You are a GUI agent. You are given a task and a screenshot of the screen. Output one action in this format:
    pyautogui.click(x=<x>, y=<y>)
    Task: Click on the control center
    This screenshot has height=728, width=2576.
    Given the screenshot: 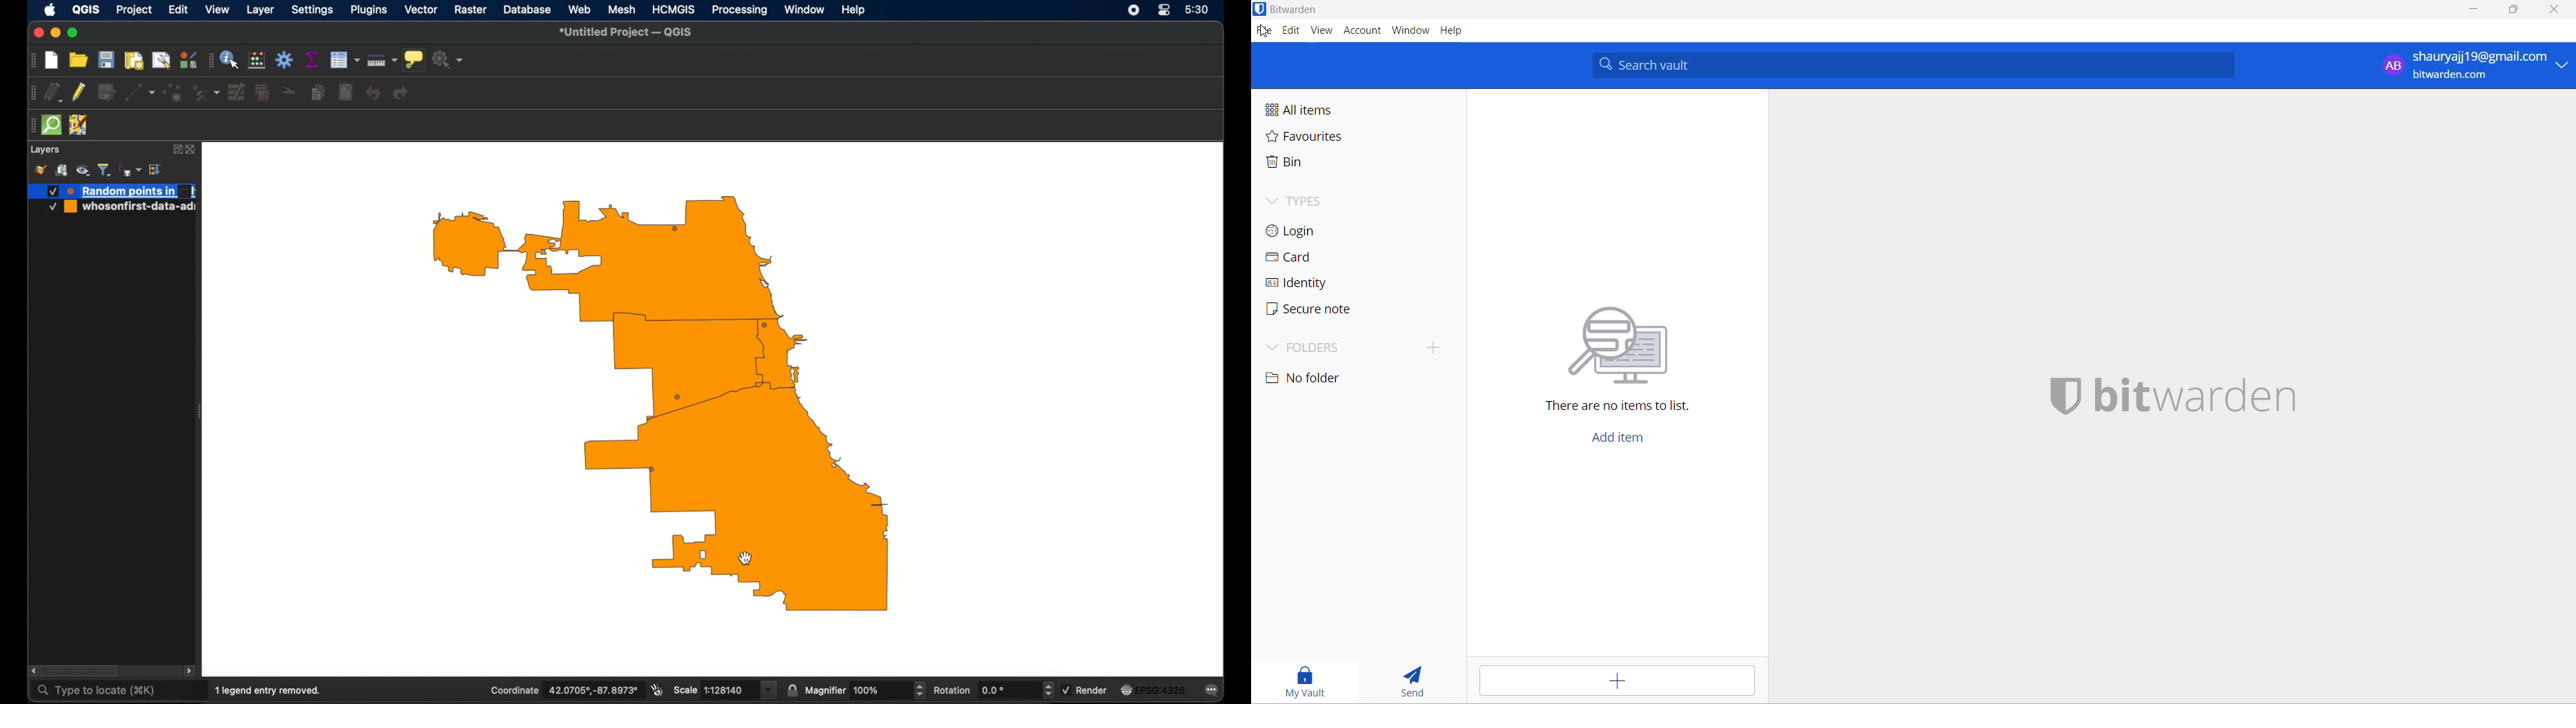 What is the action you would take?
    pyautogui.click(x=1163, y=10)
    